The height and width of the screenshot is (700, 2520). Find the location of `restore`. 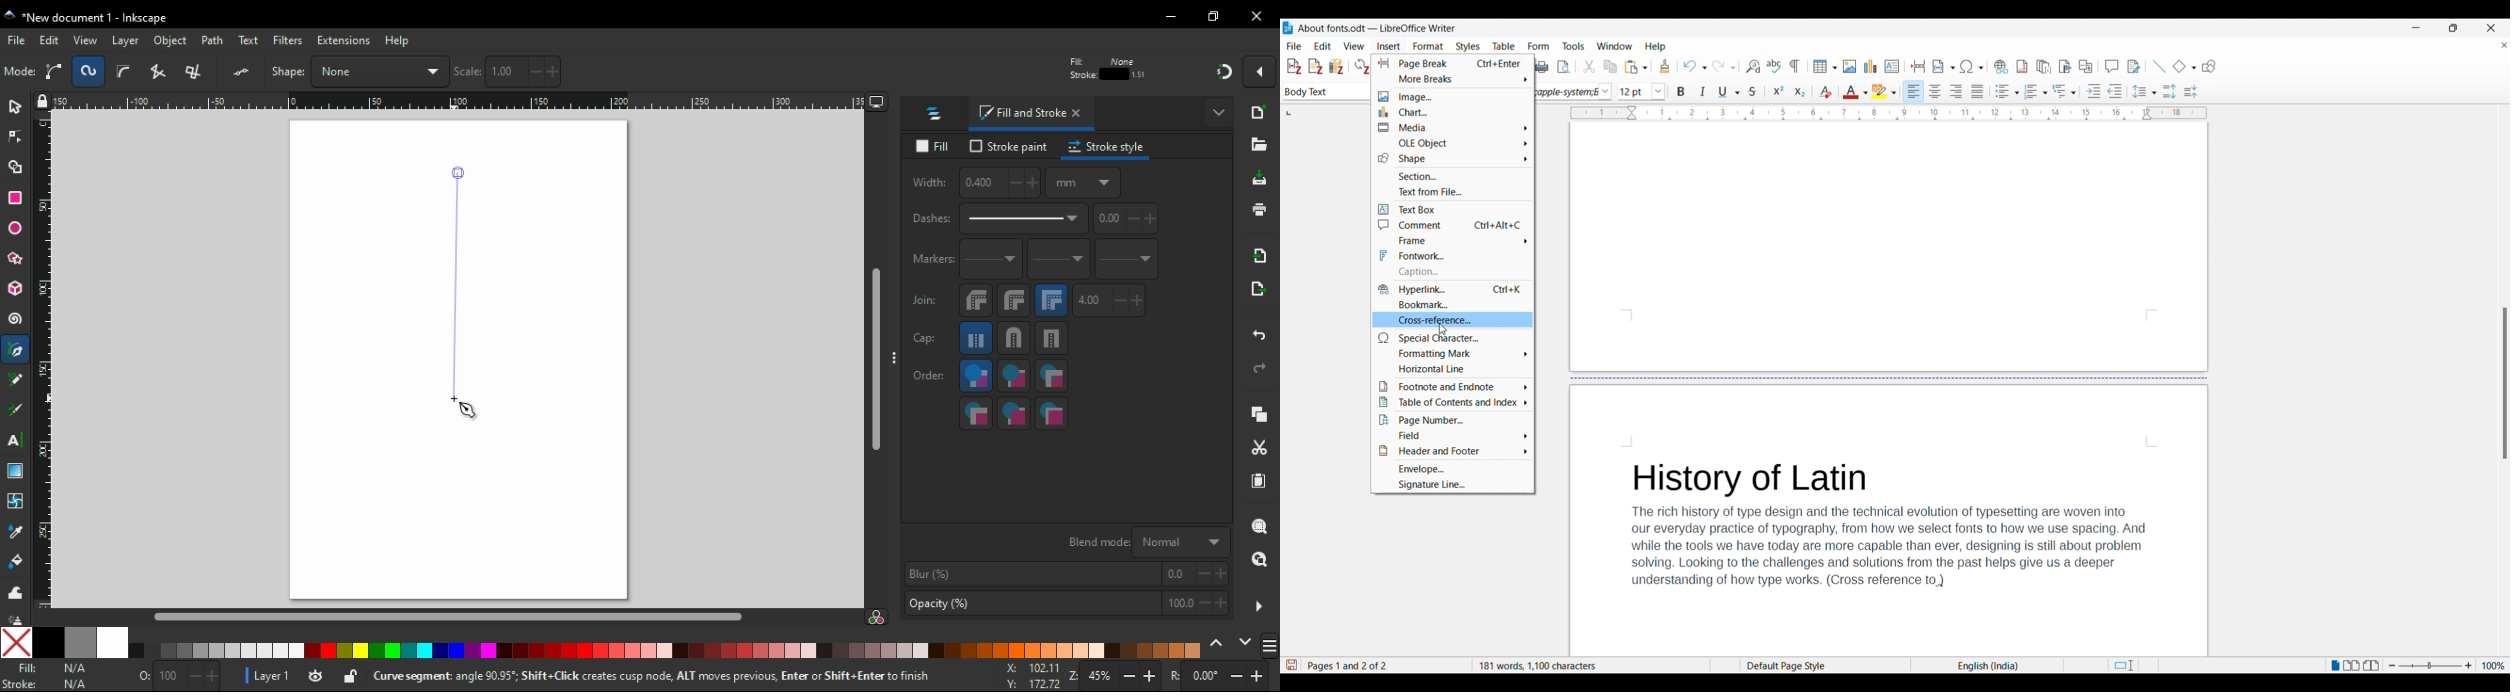

restore is located at coordinates (1216, 16).